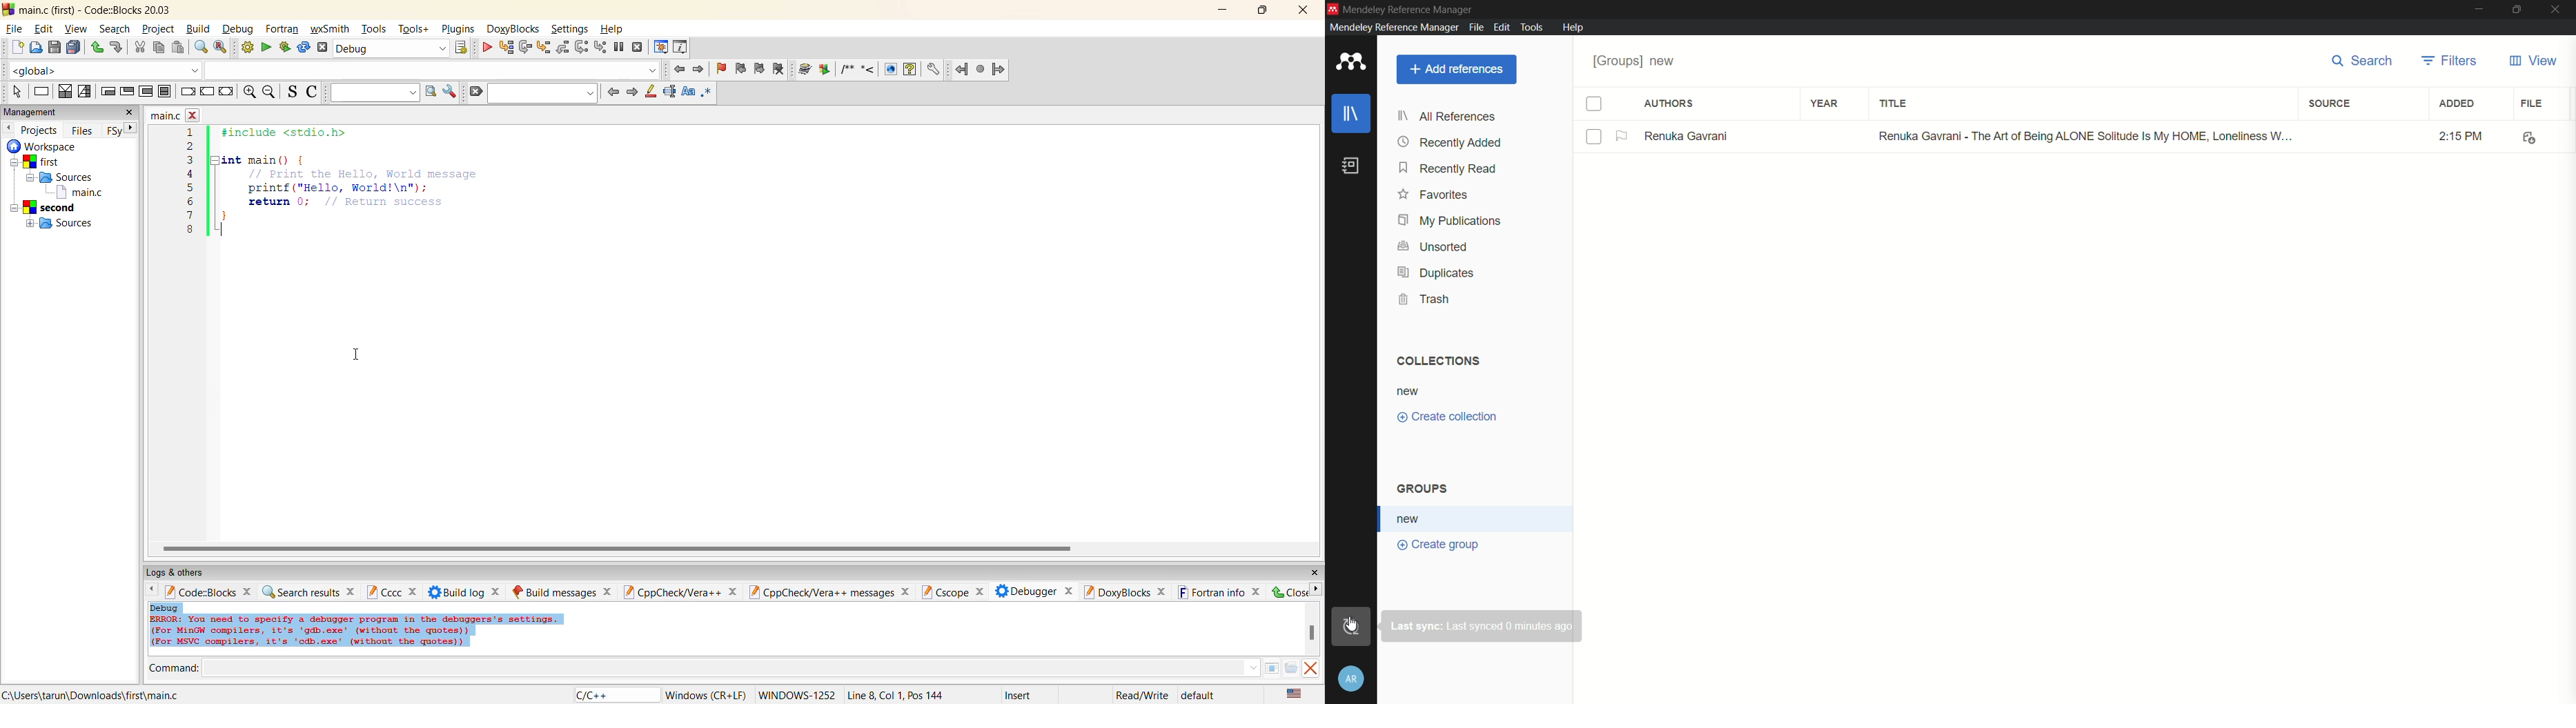  I want to click on last jump, so click(980, 68).